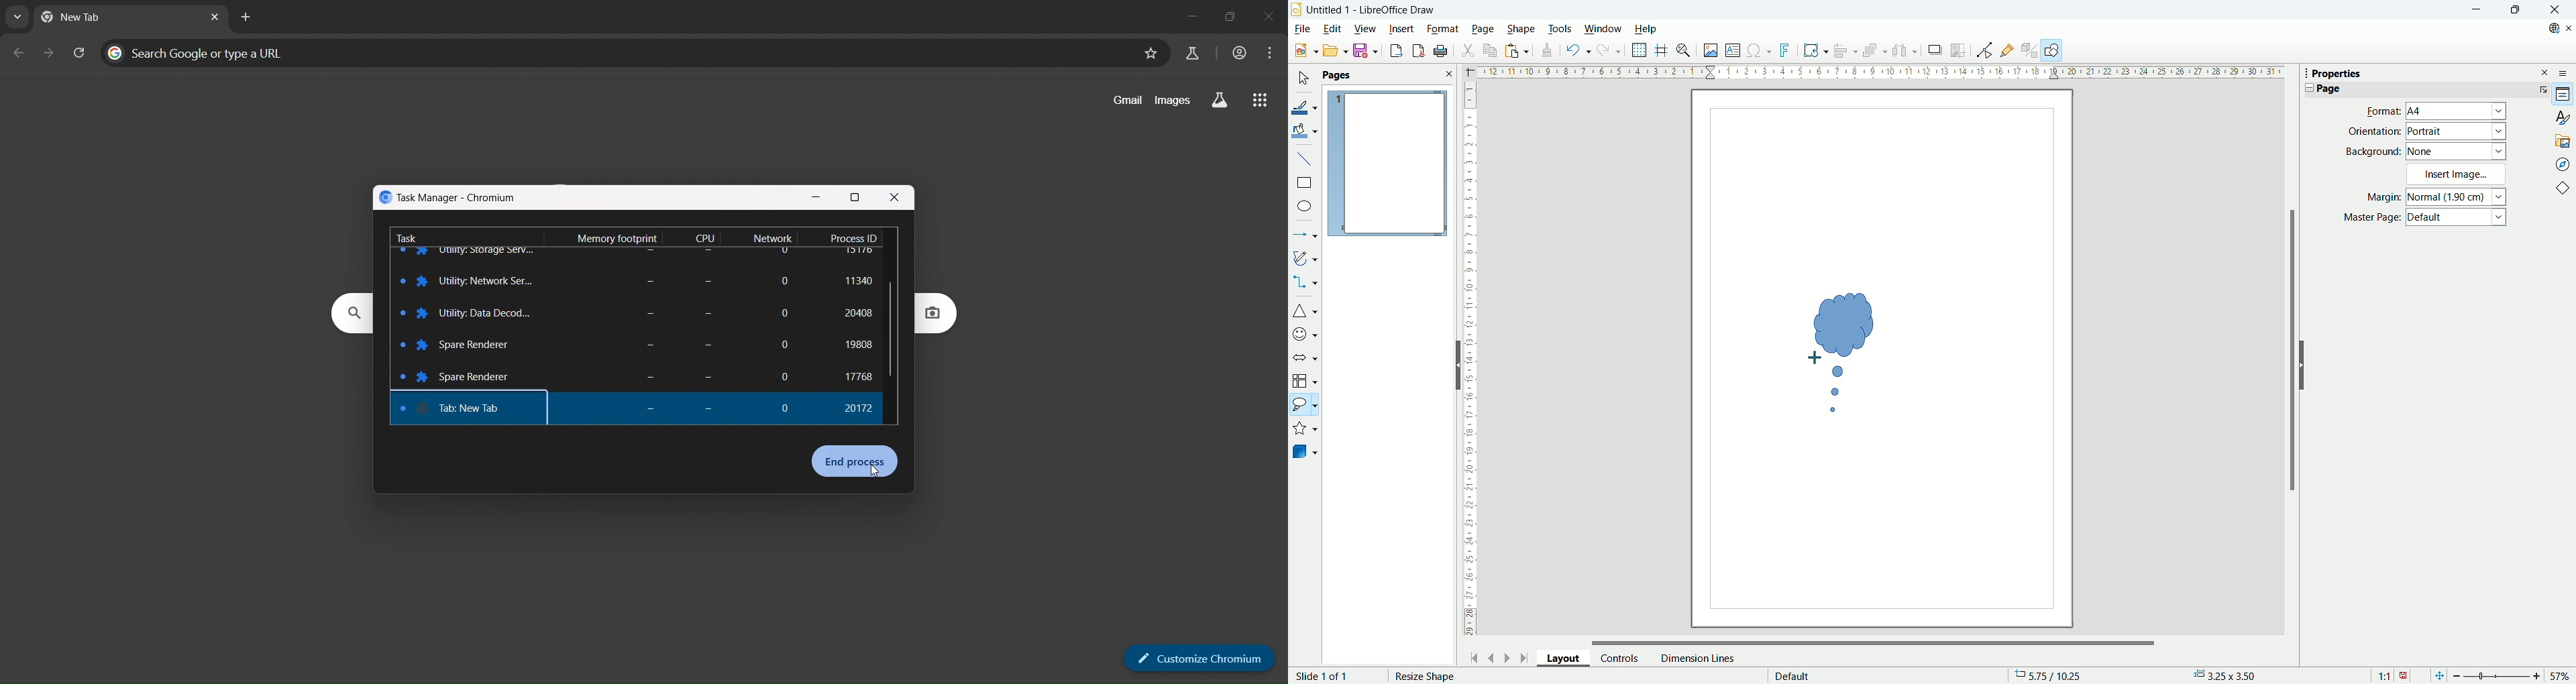 The image size is (2576, 700). Describe the element at coordinates (1301, 29) in the screenshot. I see `file` at that location.